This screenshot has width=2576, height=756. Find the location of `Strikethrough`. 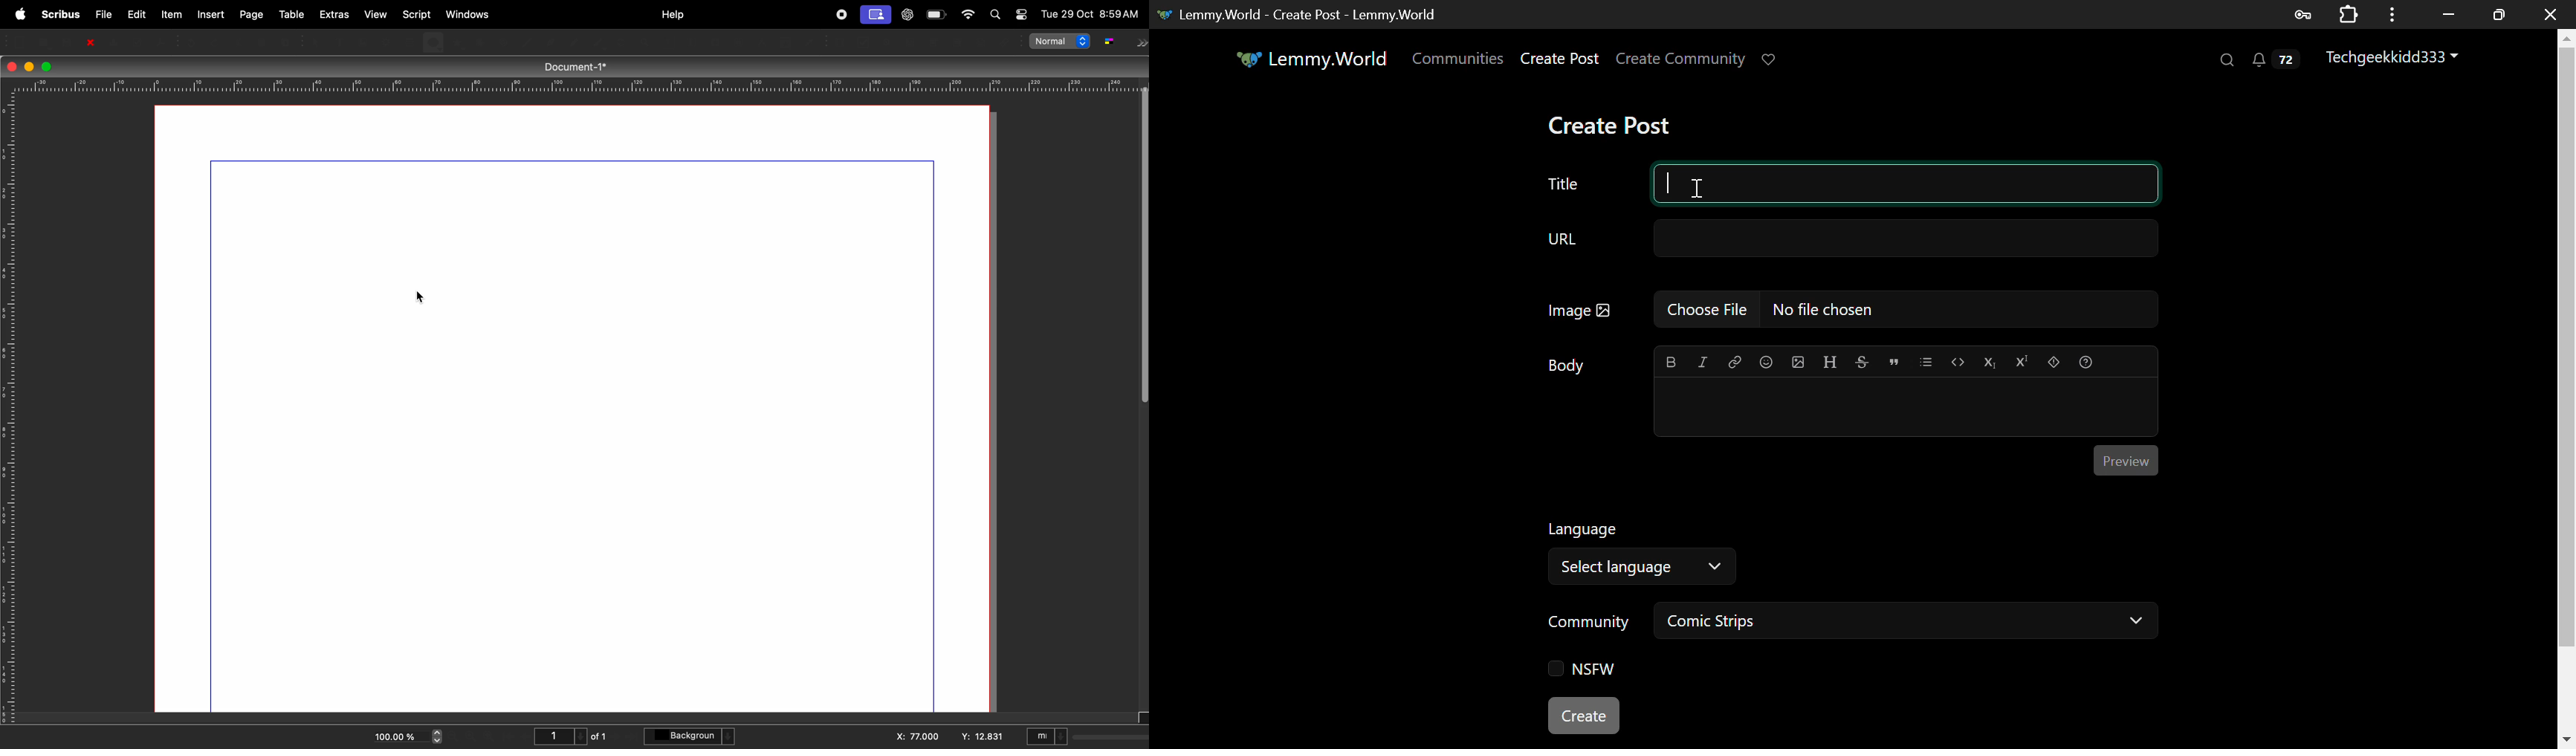

Strikethrough is located at coordinates (1861, 362).